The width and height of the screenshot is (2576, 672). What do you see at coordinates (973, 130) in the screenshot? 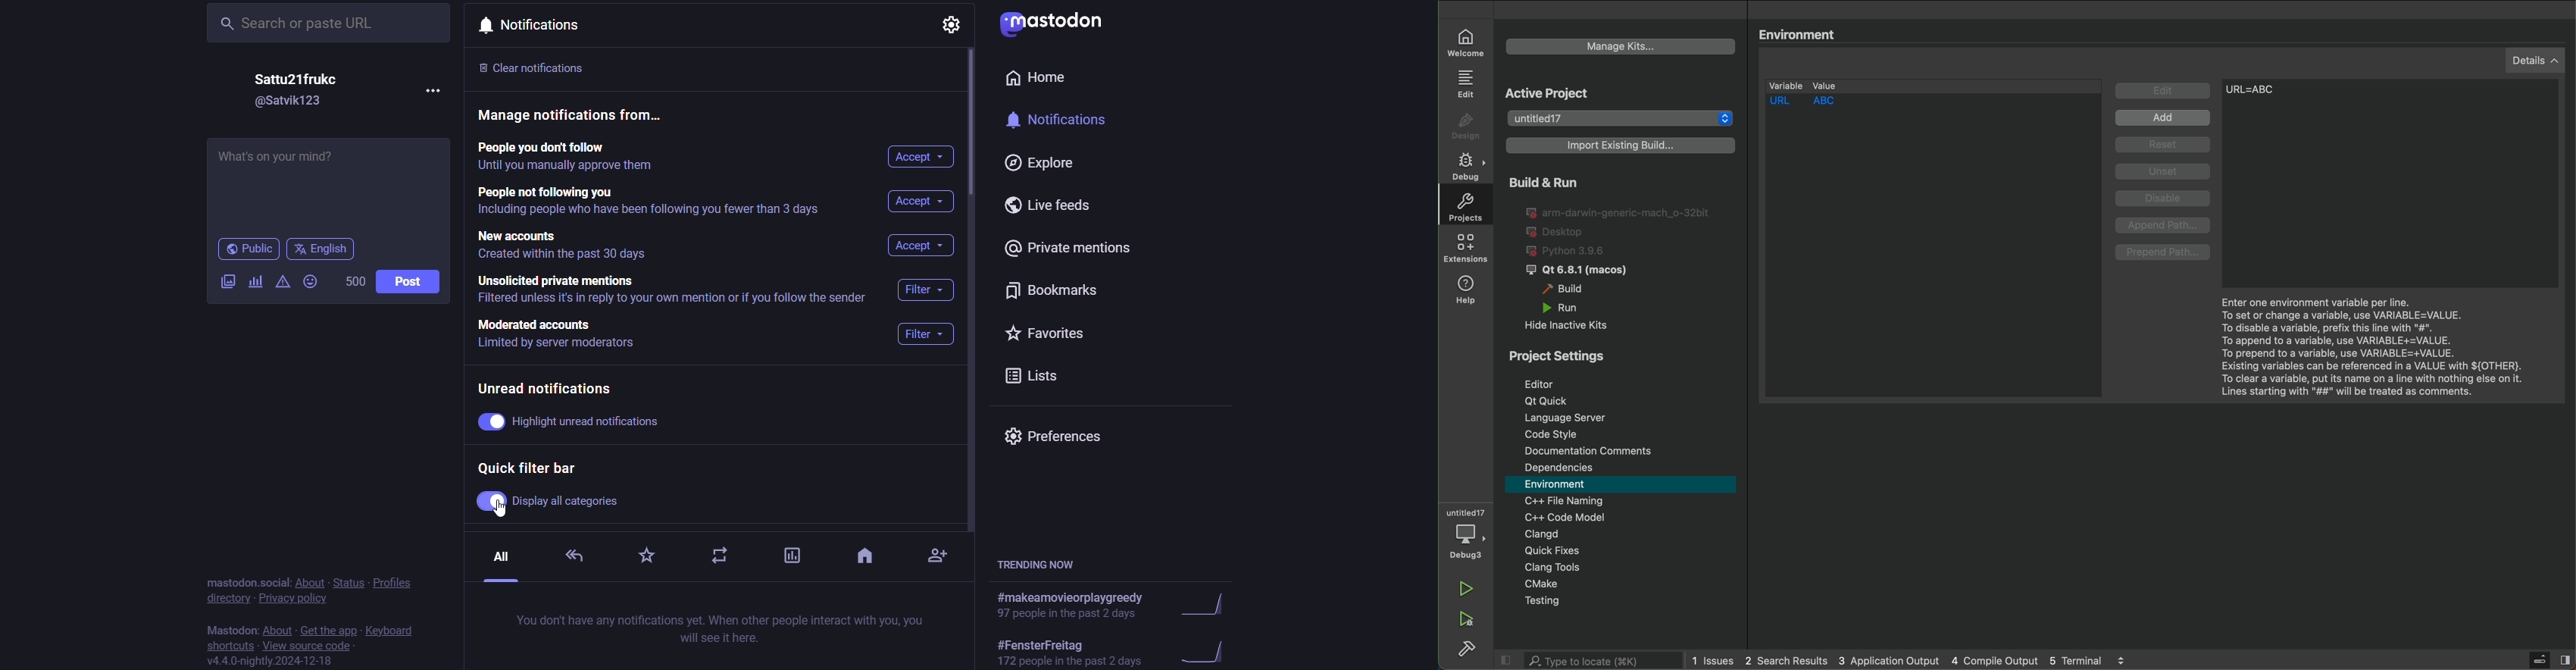
I see `scroll bar` at bounding box center [973, 130].